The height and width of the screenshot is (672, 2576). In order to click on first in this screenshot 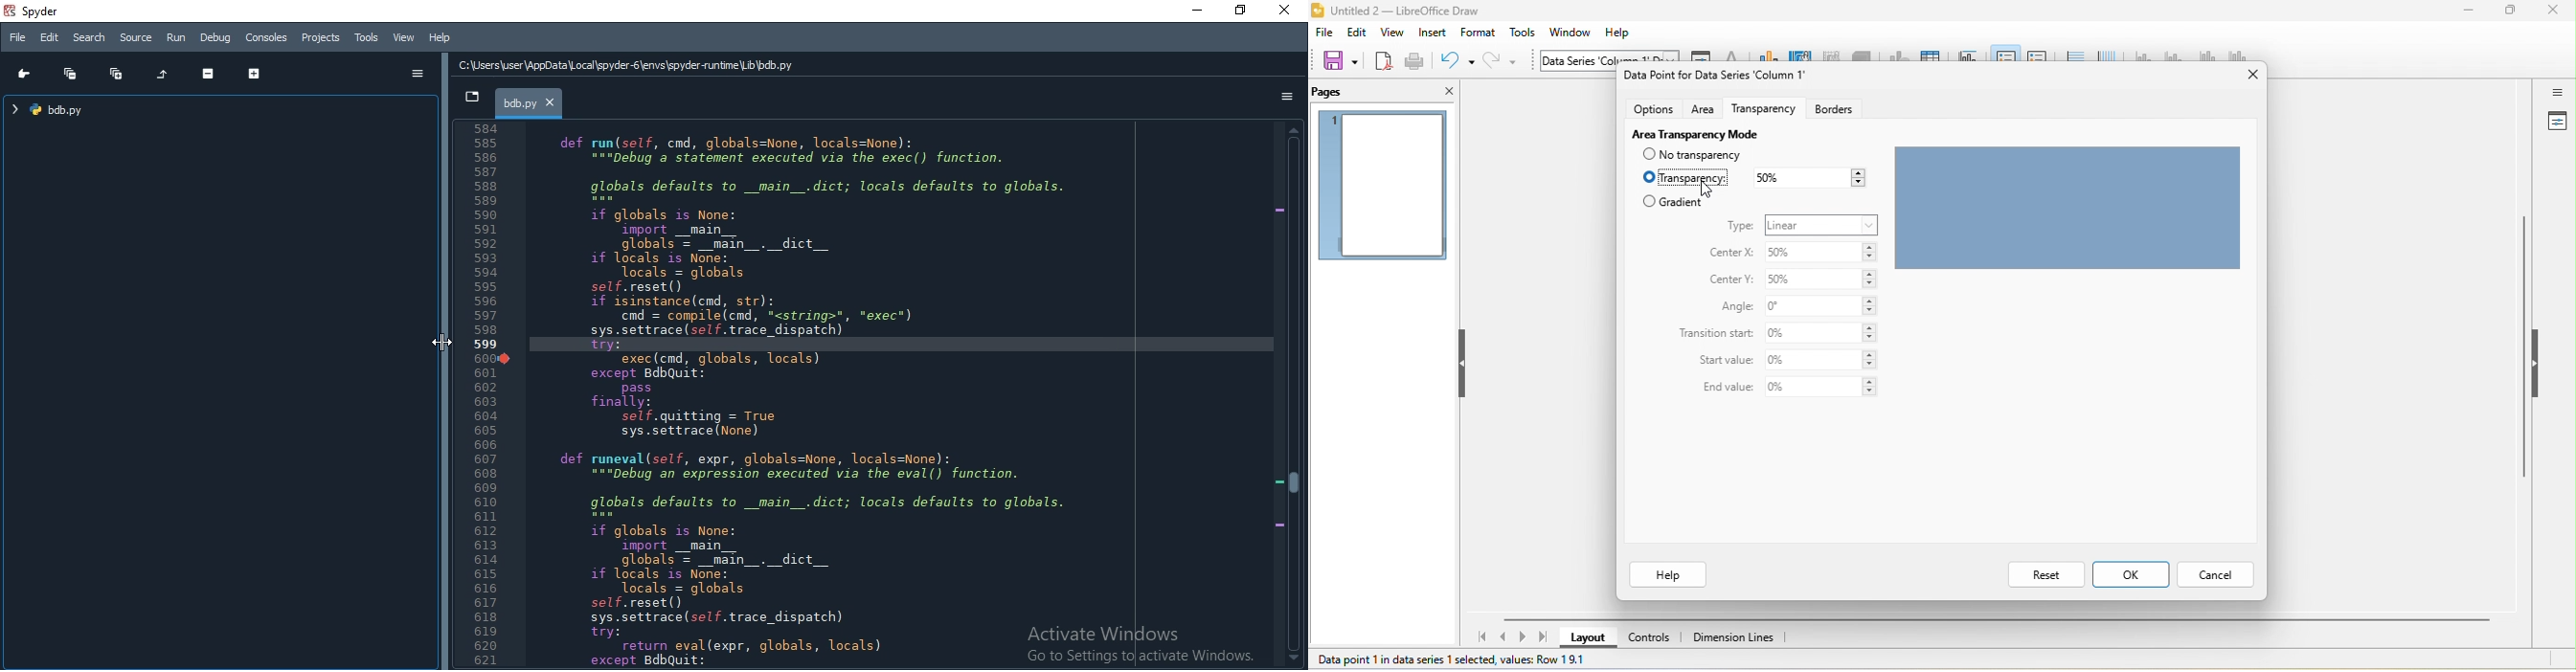, I will do `click(1479, 638)`.